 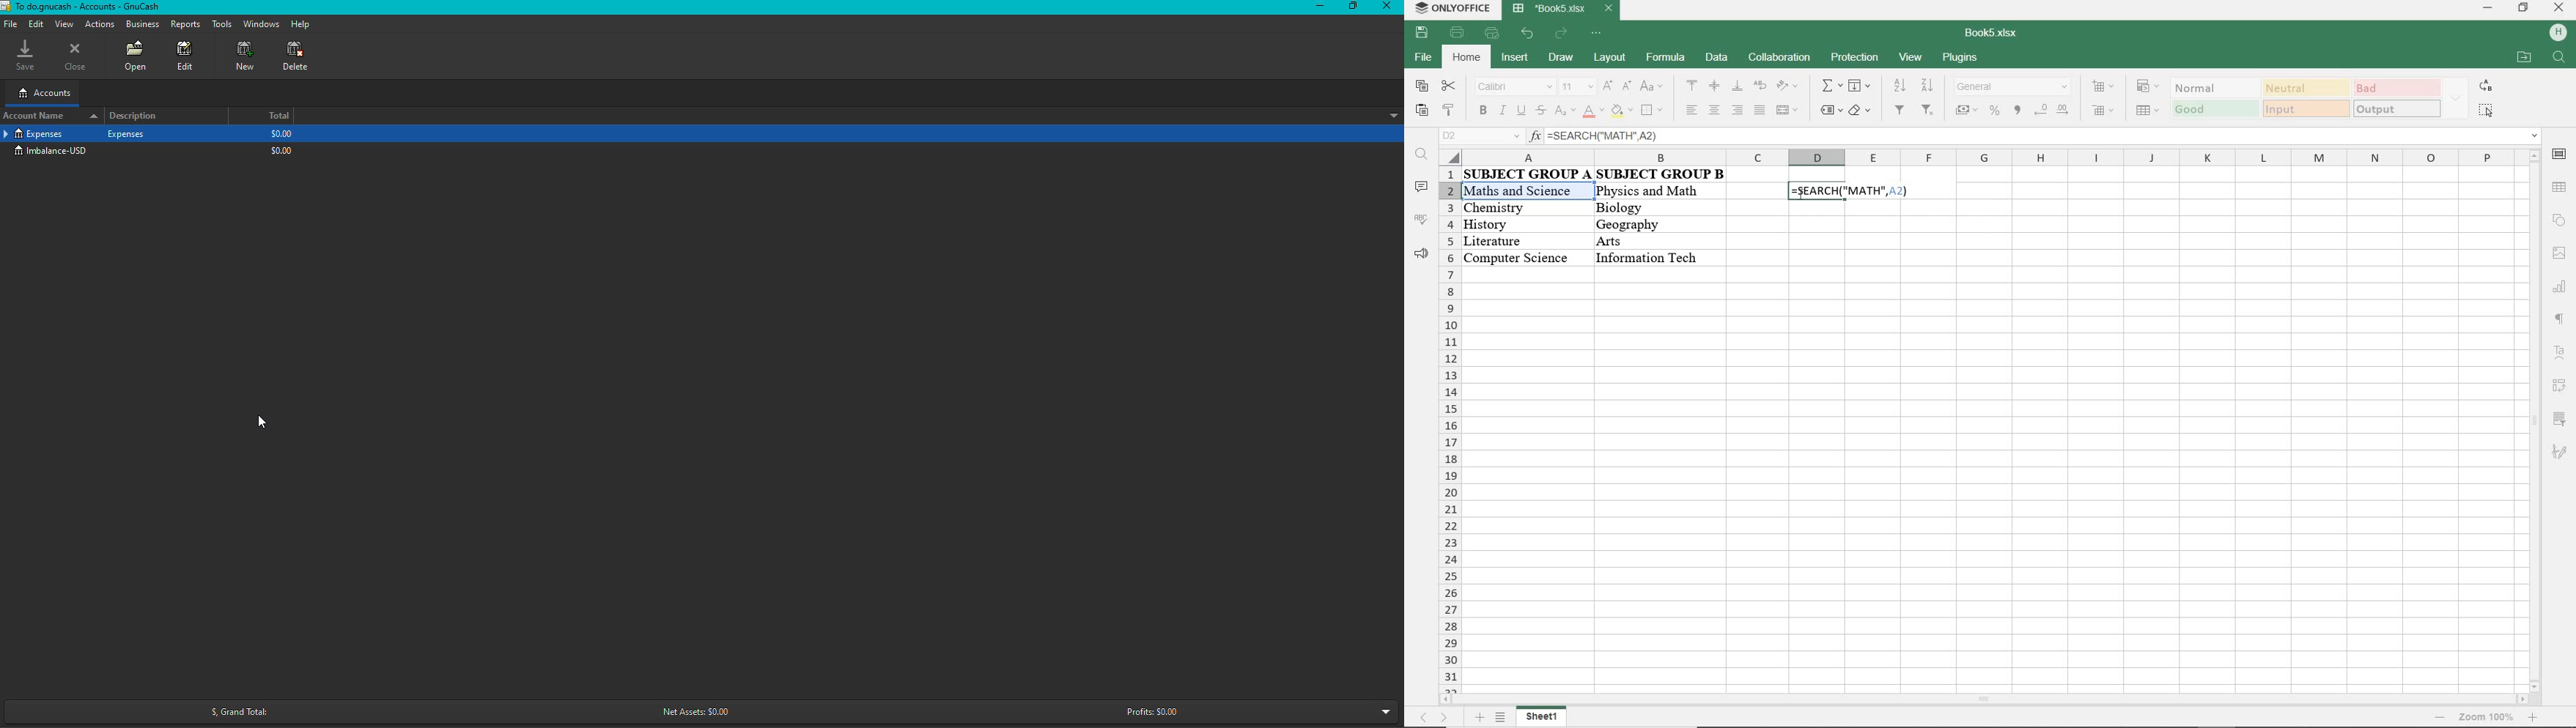 I want to click on Help, so click(x=300, y=23).